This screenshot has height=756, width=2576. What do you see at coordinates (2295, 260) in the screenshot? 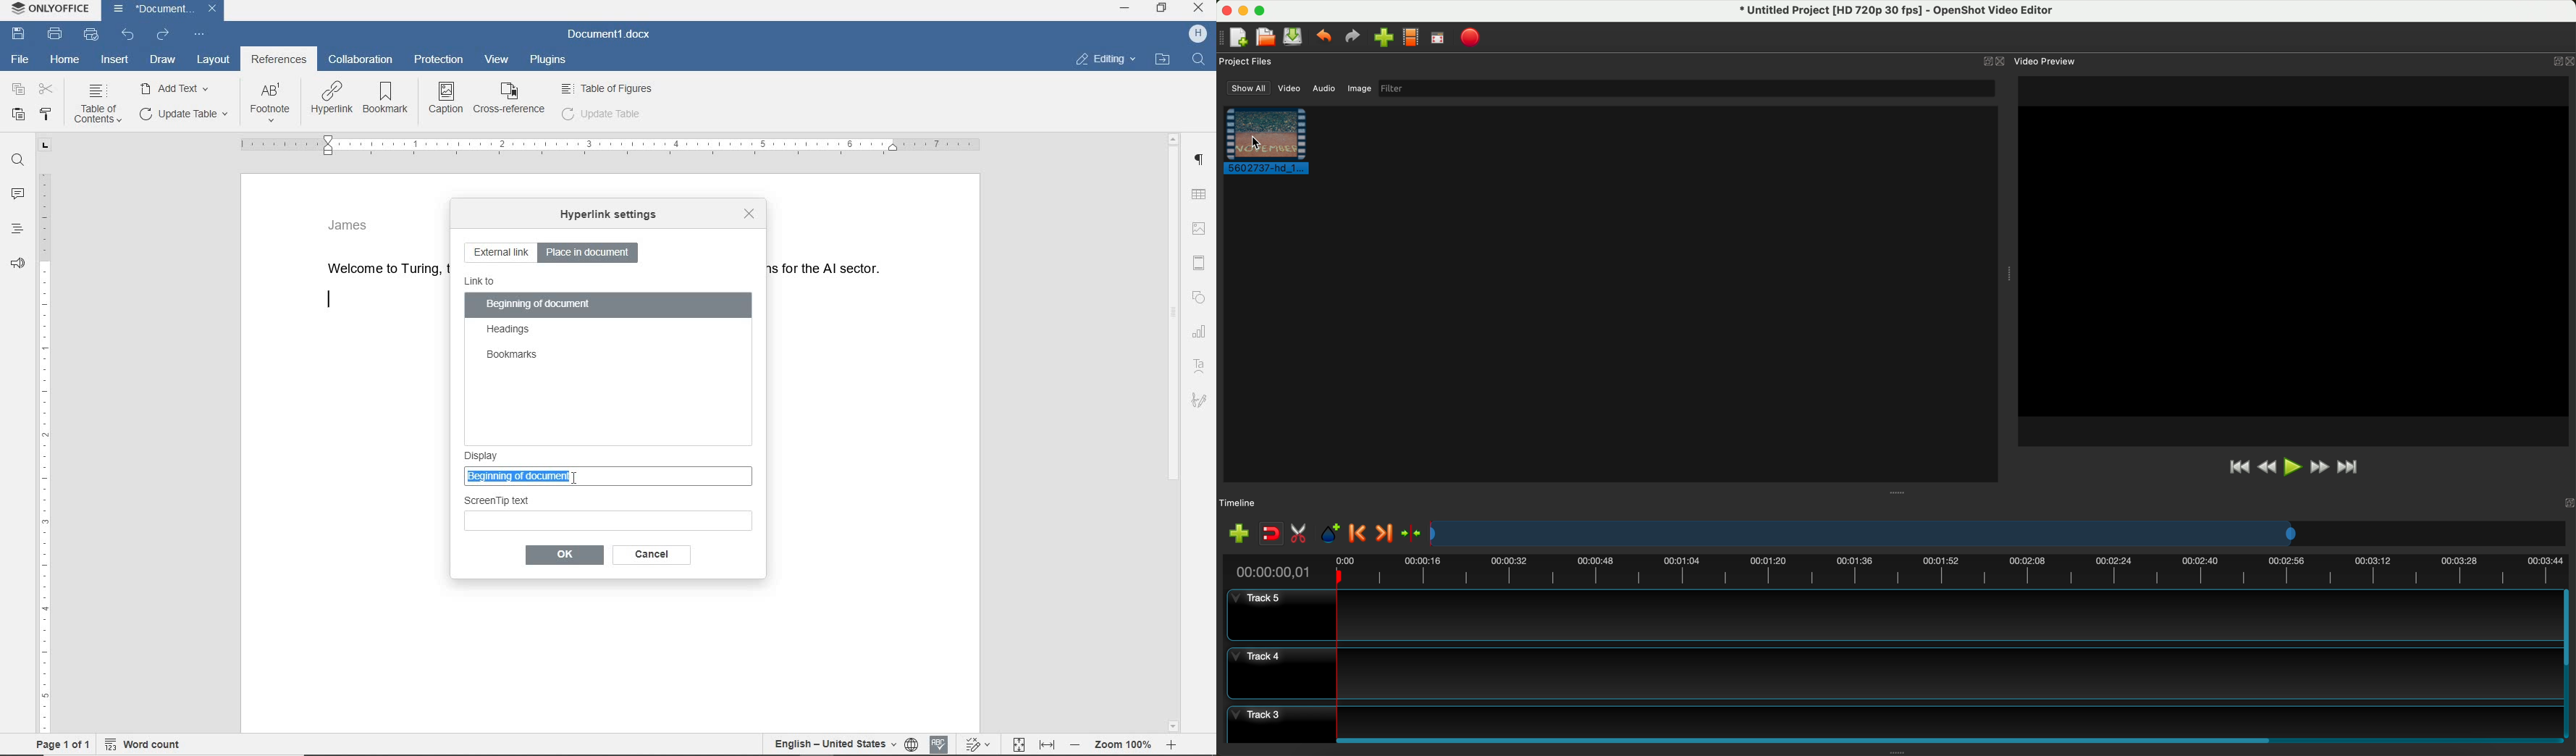
I see `video previw` at bounding box center [2295, 260].